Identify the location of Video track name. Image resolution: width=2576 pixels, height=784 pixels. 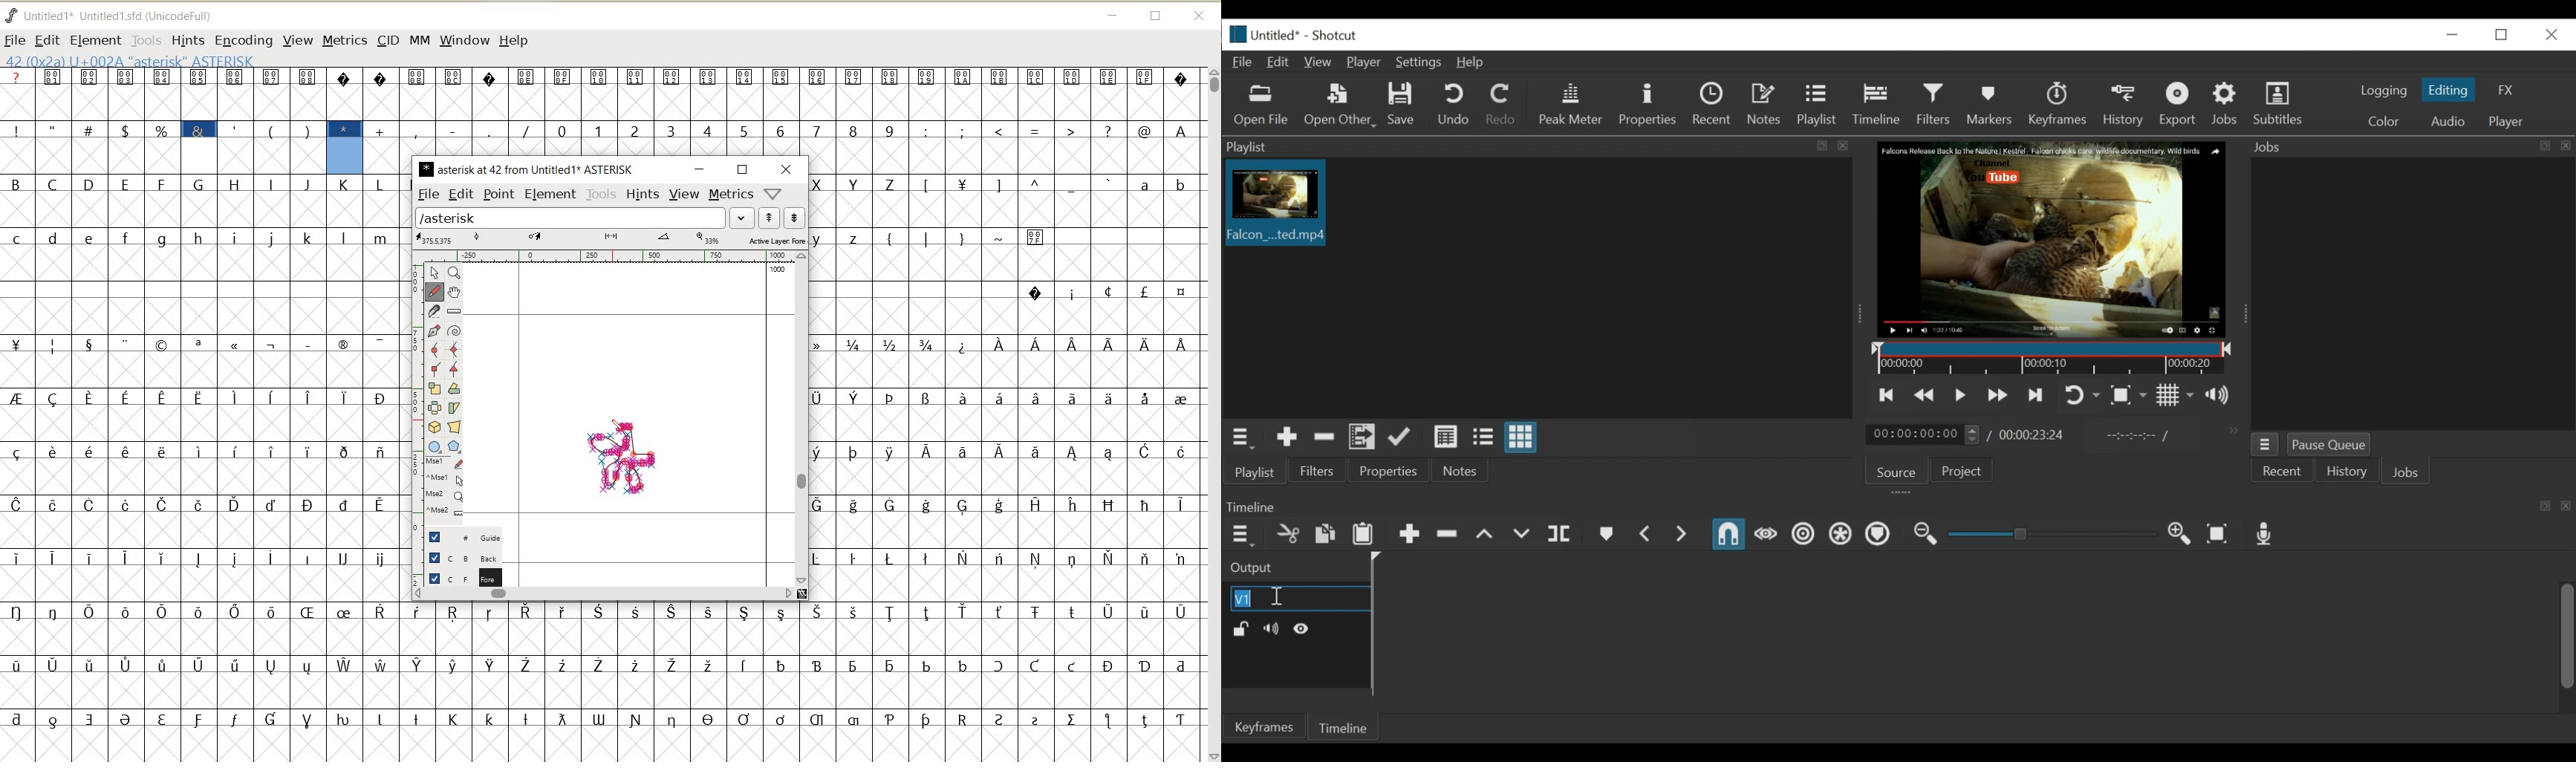
(1299, 598).